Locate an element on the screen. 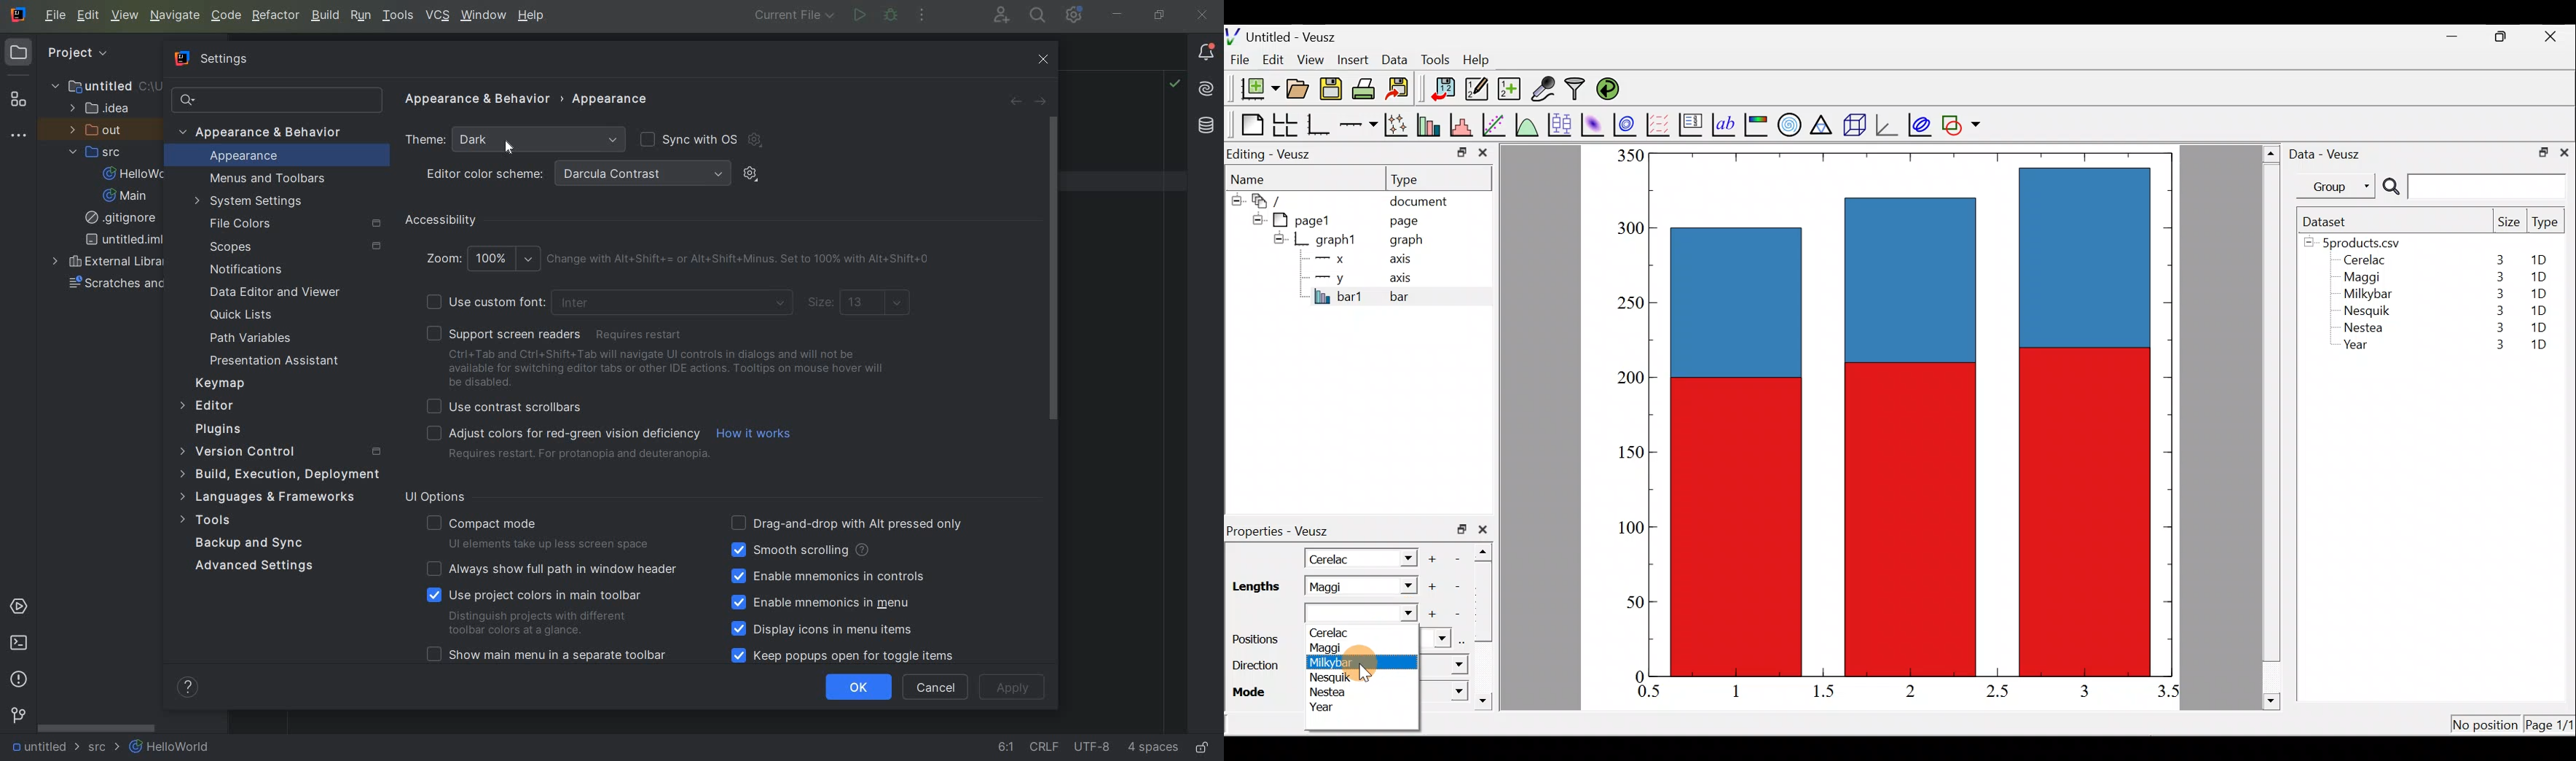  VERSION CONTROL is located at coordinates (278, 451).